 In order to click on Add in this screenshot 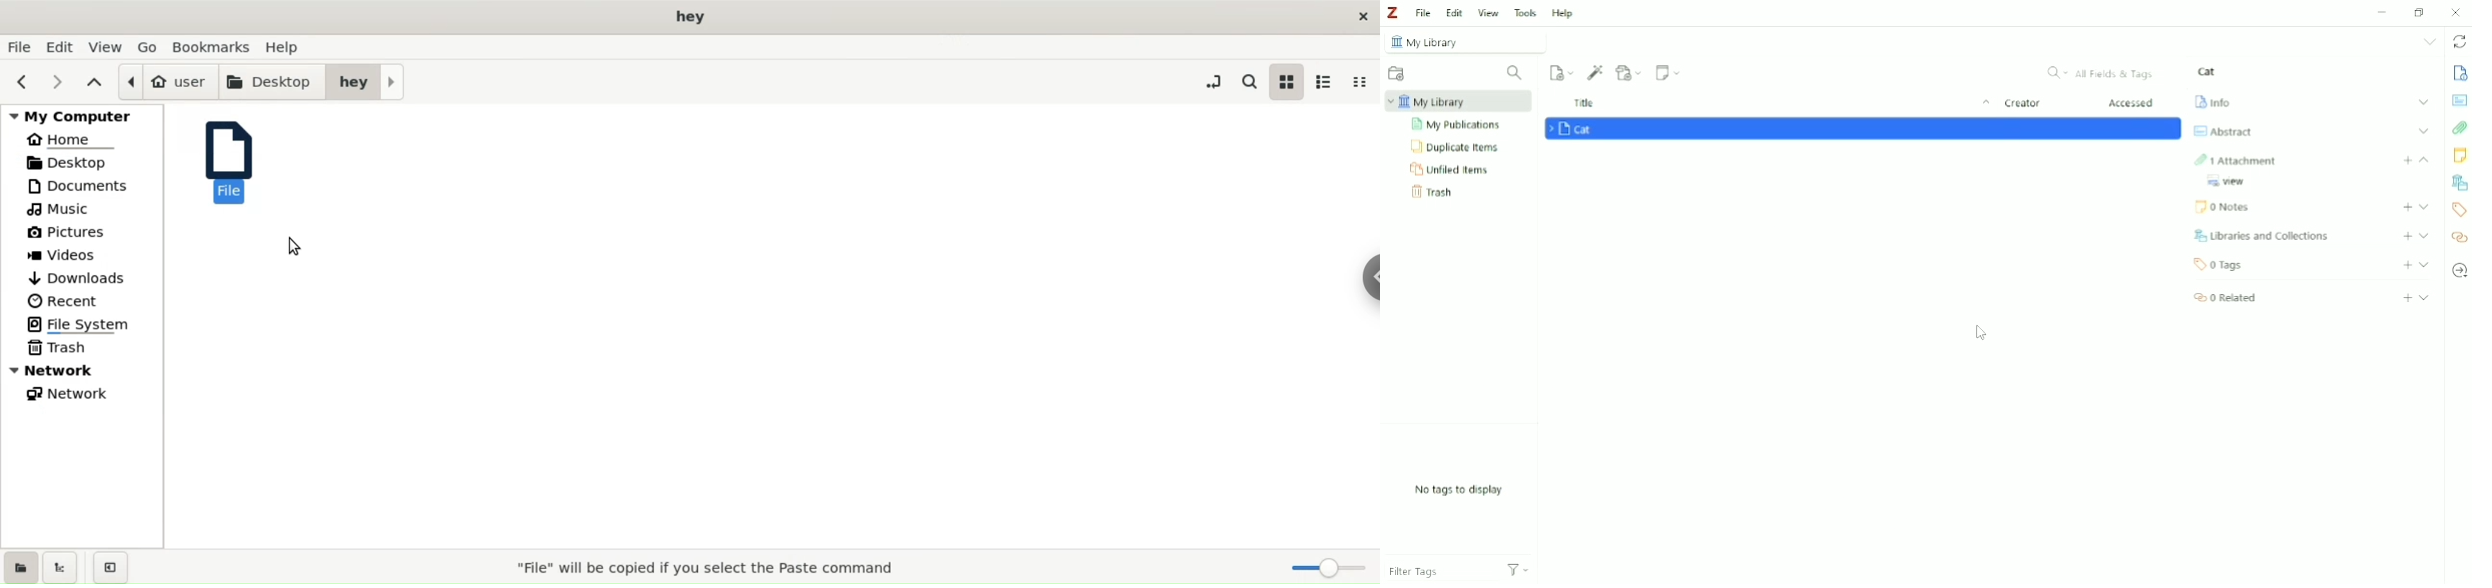, I will do `click(2408, 265)`.